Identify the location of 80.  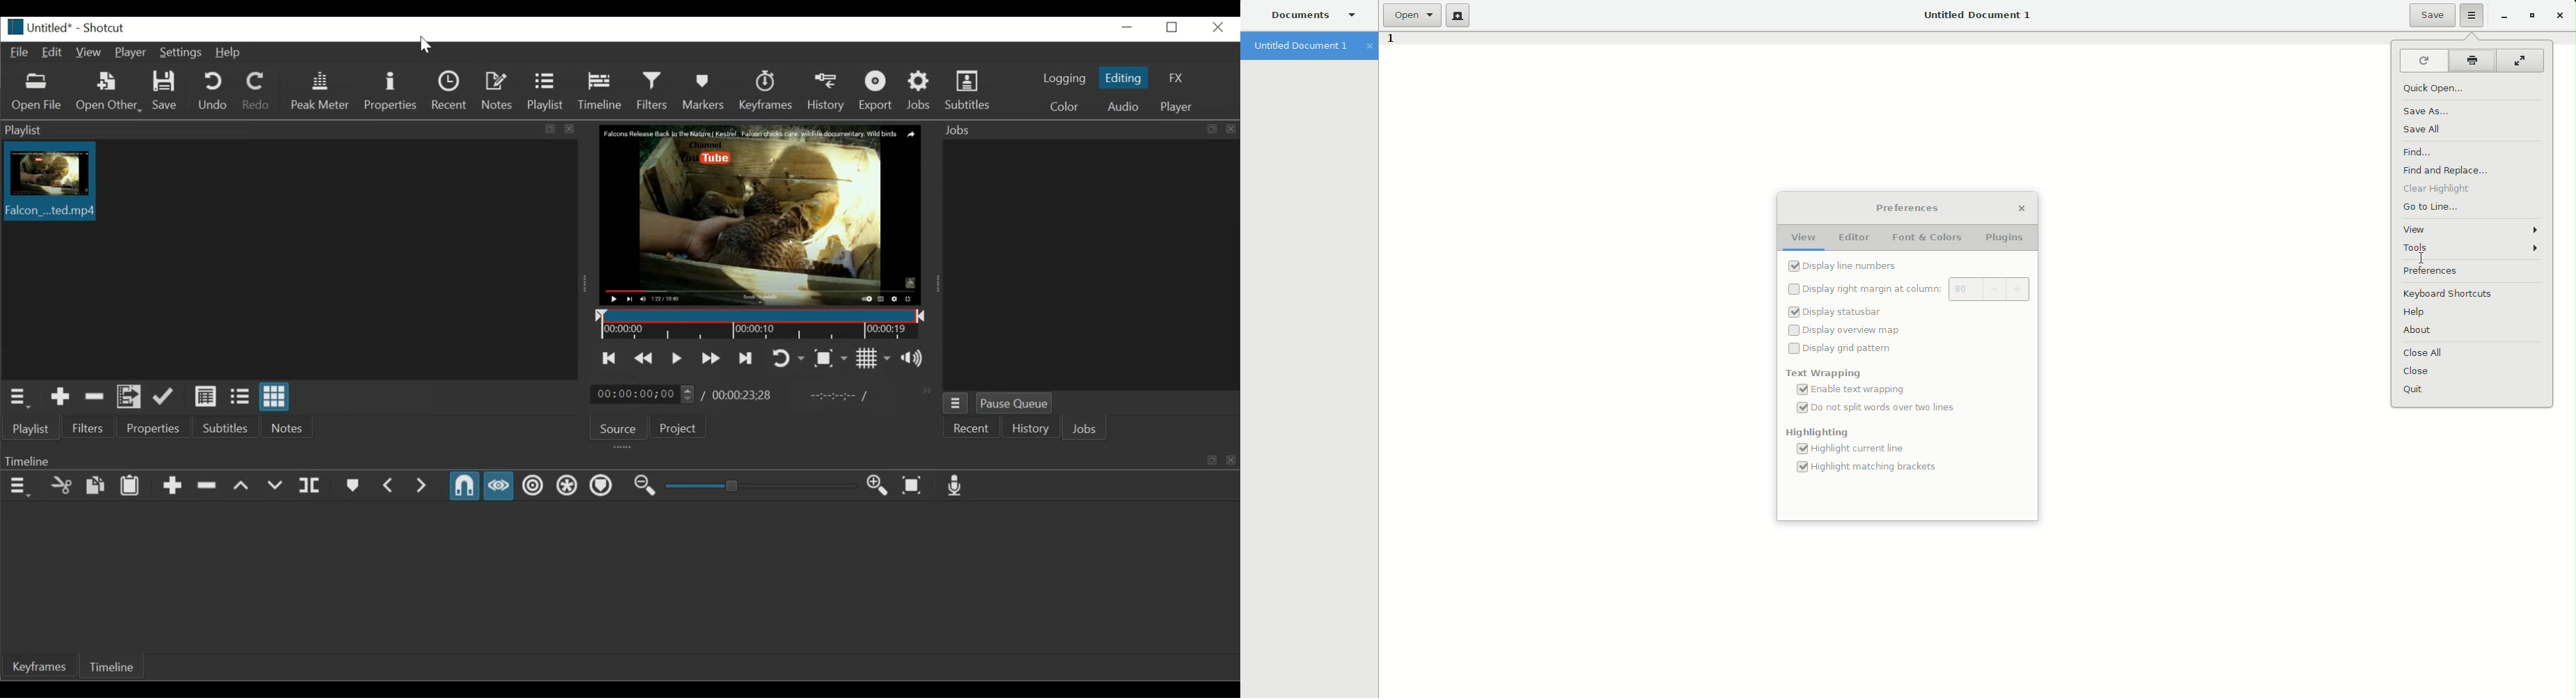
(1960, 290).